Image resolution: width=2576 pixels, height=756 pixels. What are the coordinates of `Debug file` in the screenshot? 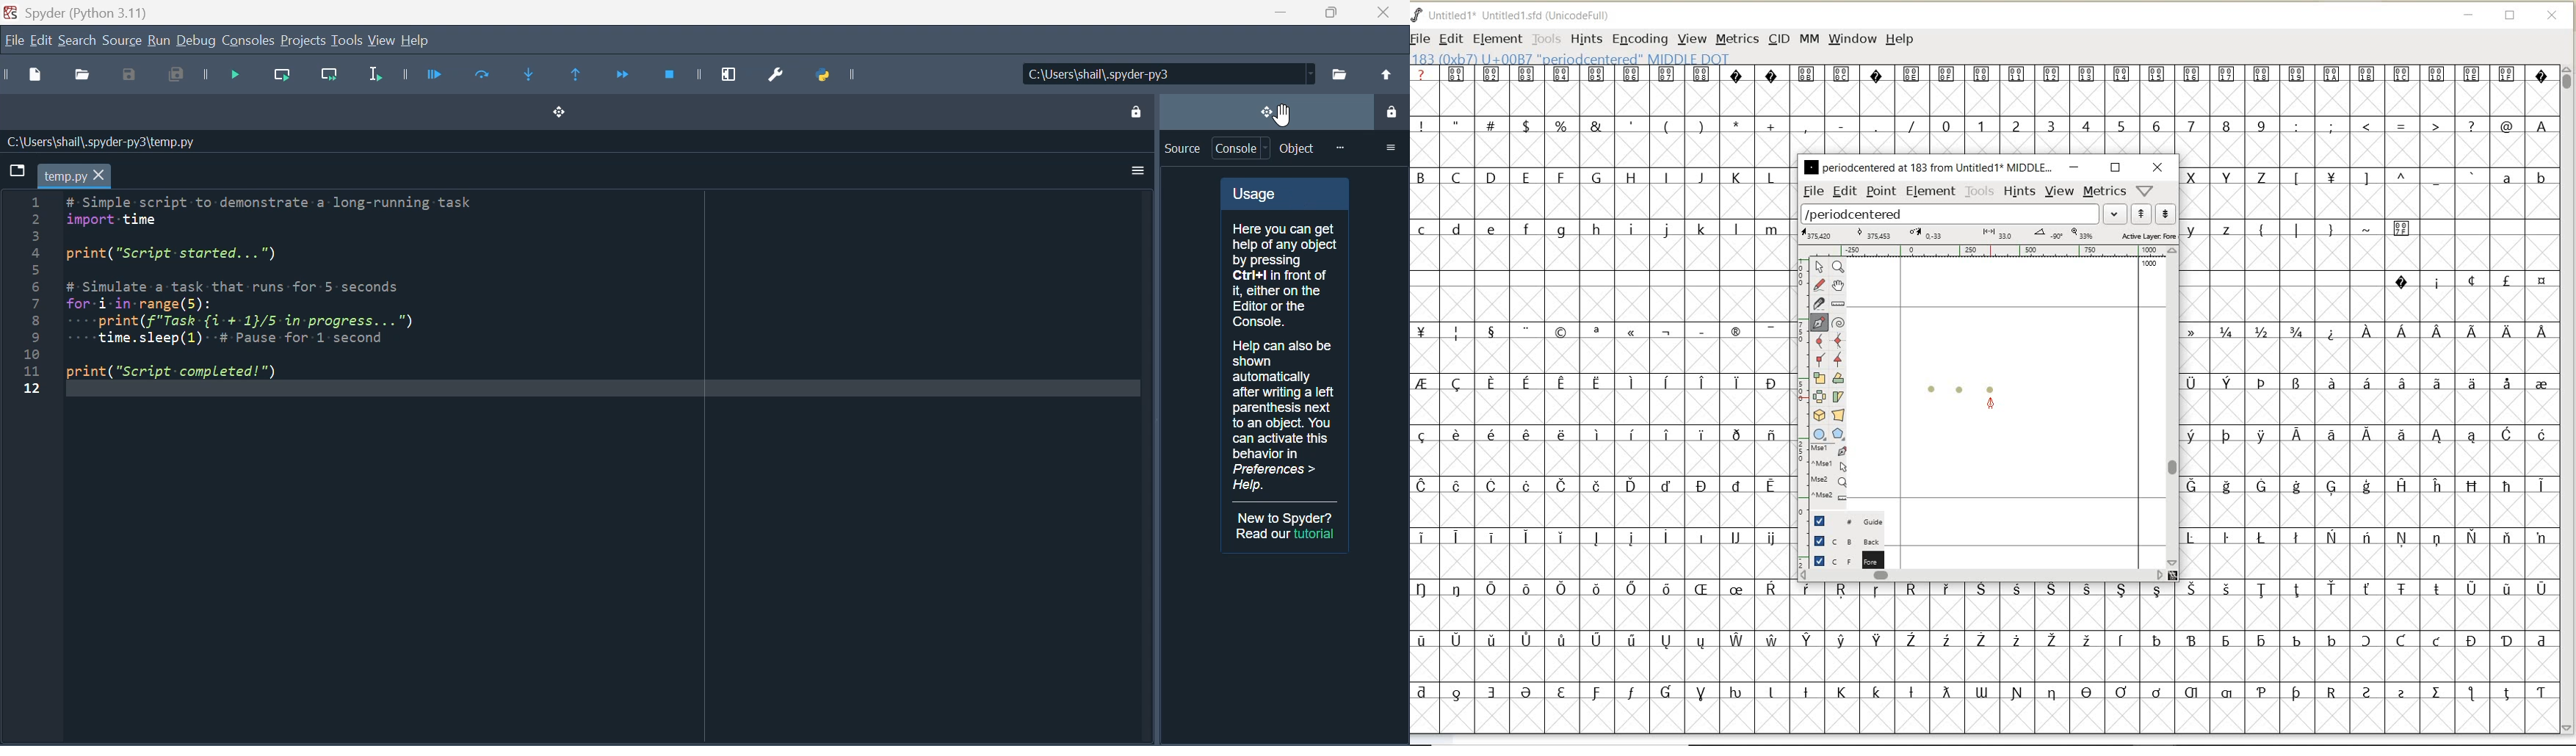 It's located at (228, 76).